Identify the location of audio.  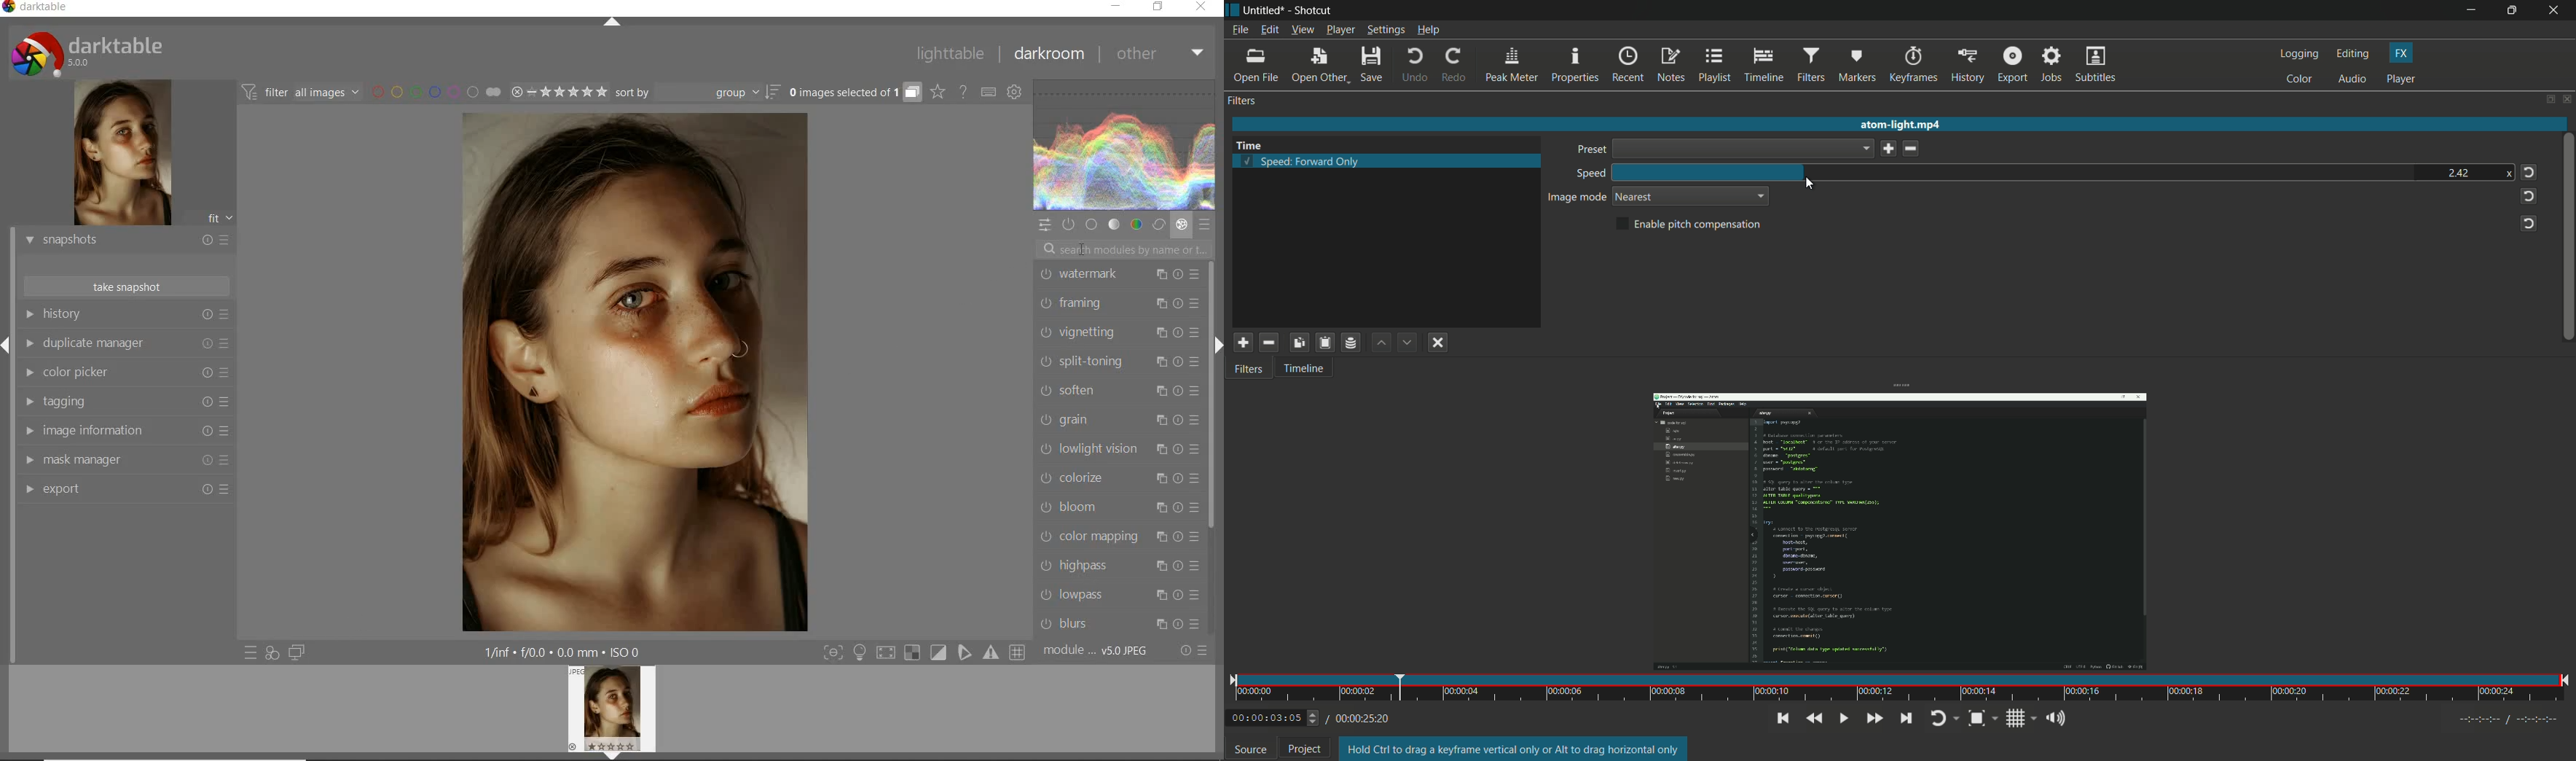
(2353, 80).